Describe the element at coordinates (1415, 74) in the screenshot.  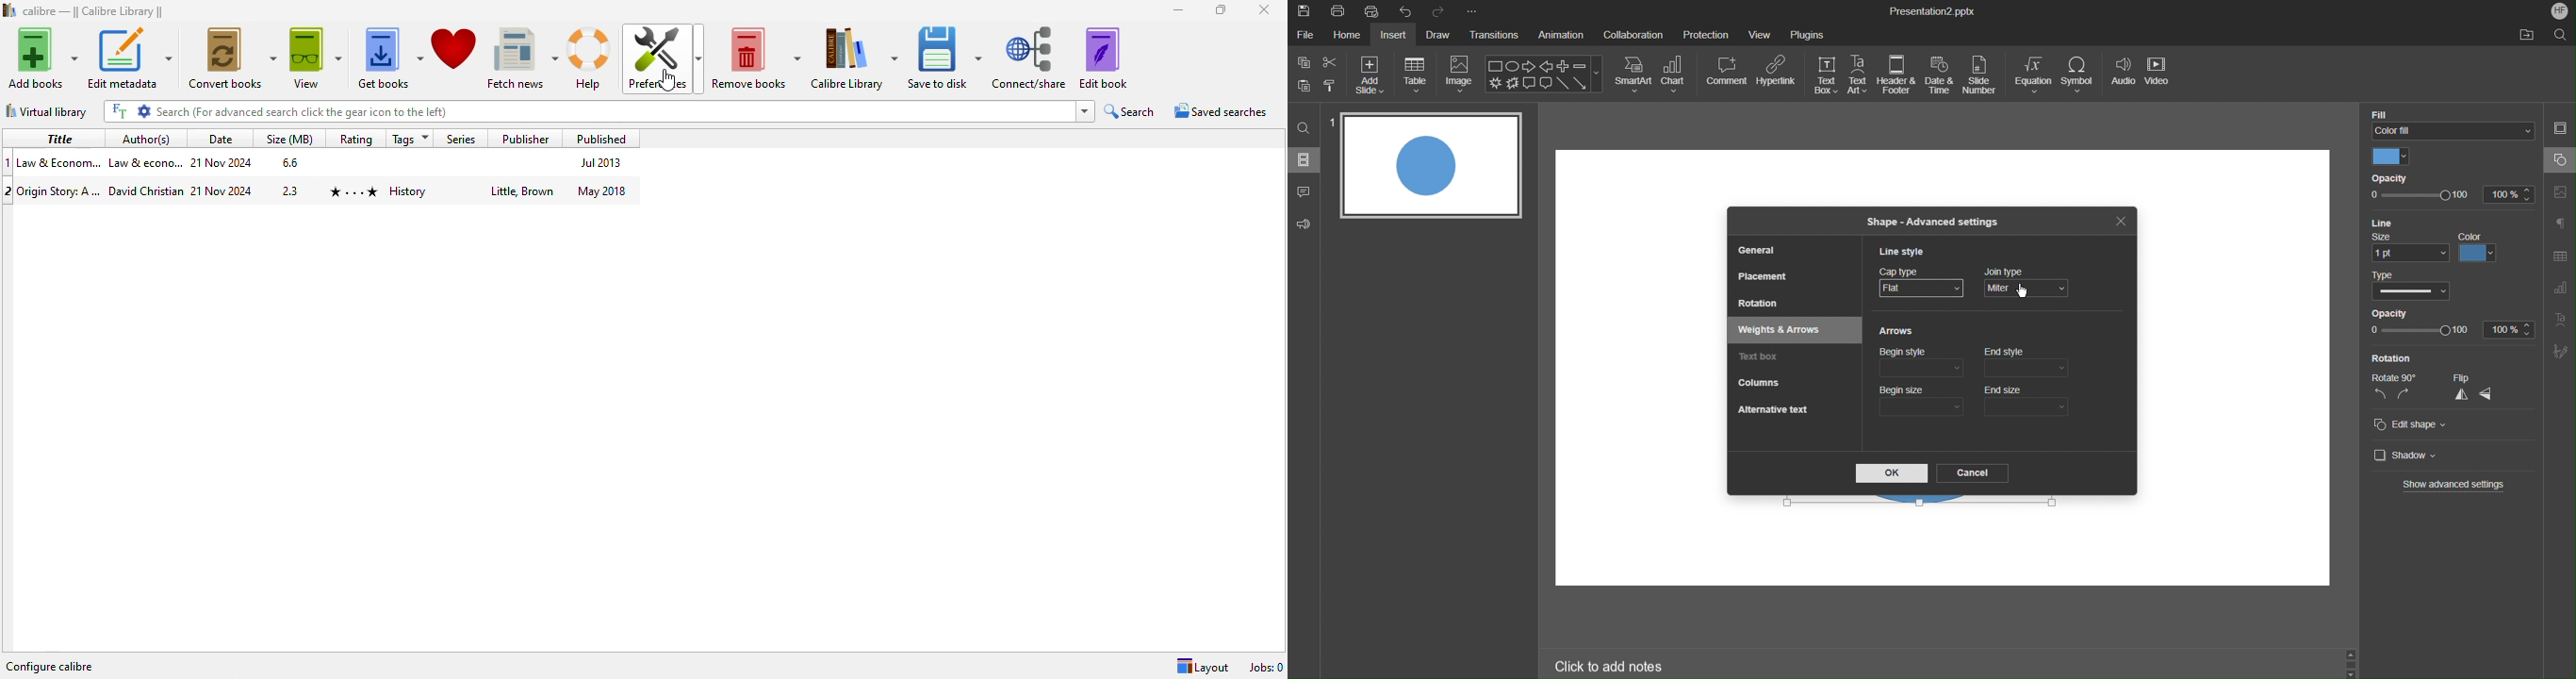
I see `Table` at that location.